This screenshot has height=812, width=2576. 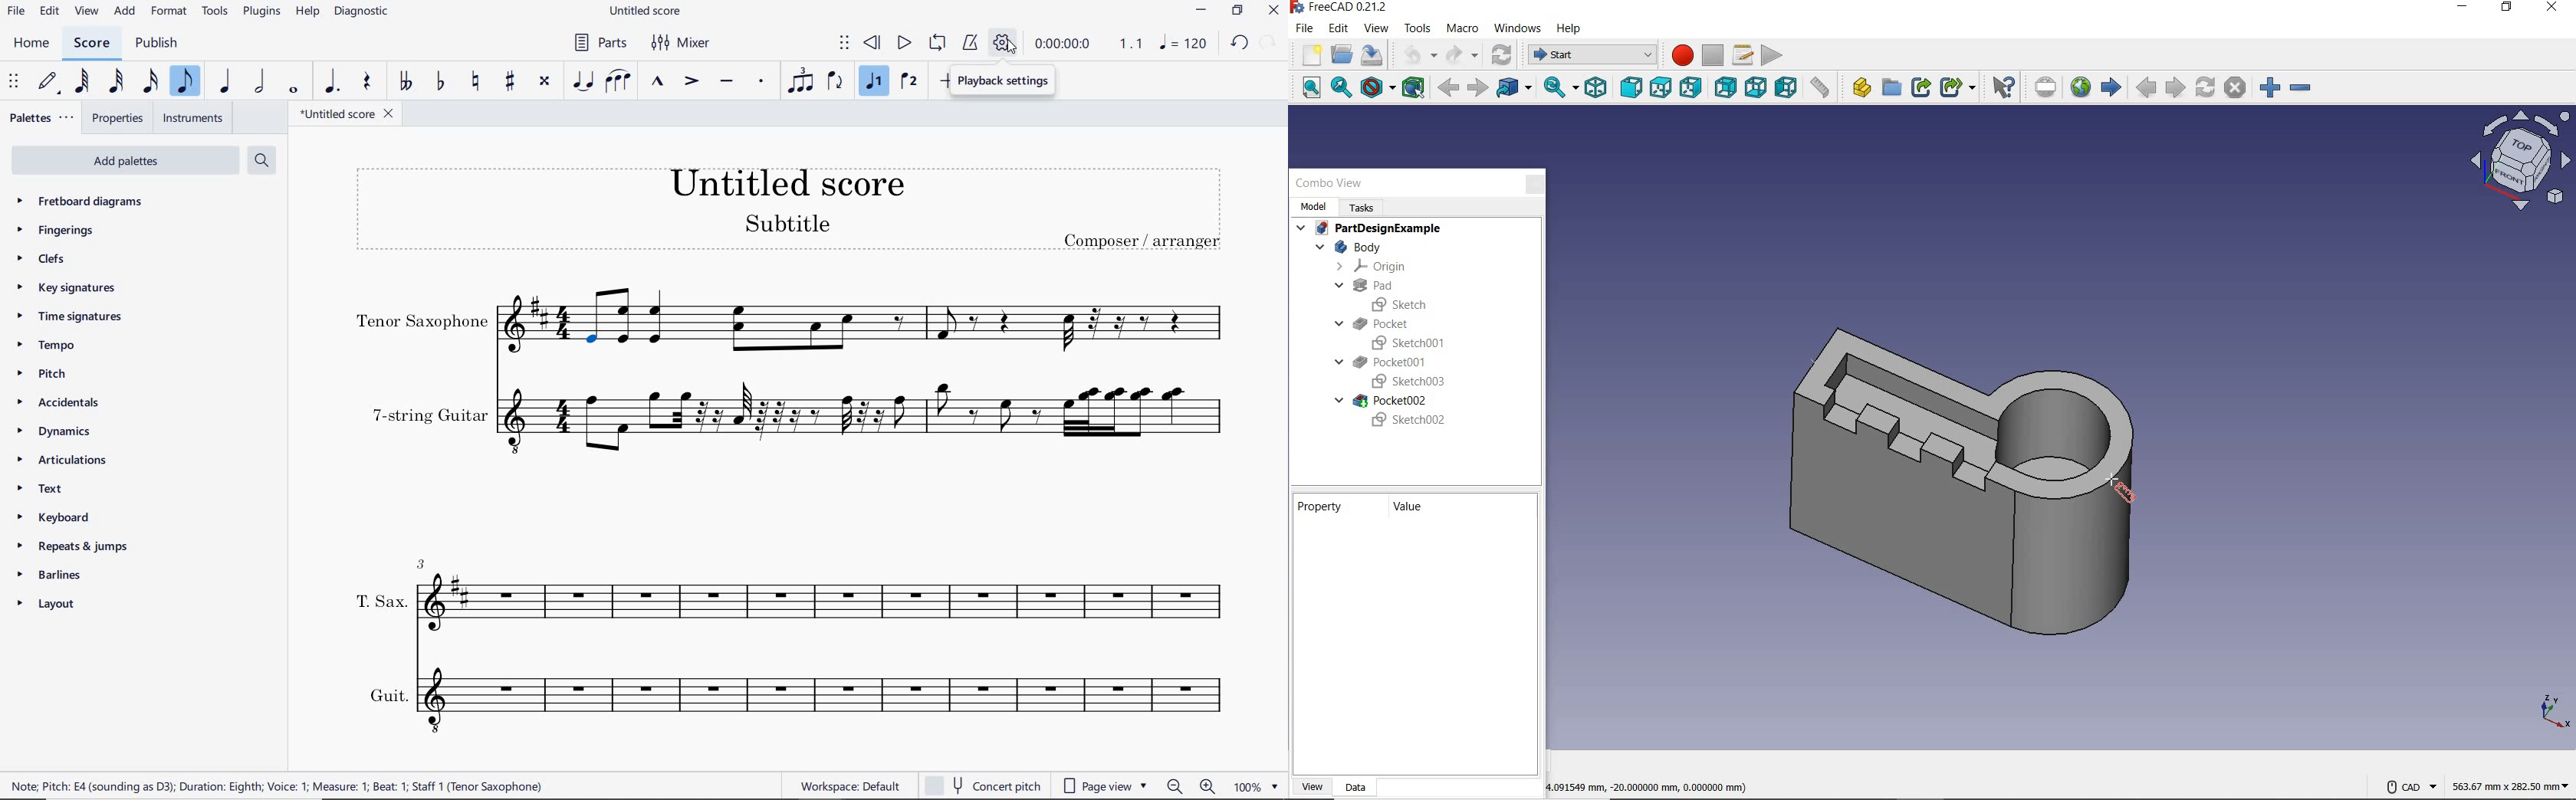 What do you see at coordinates (595, 345) in the screenshot?
I see `selected note` at bounding box center [595, 345].